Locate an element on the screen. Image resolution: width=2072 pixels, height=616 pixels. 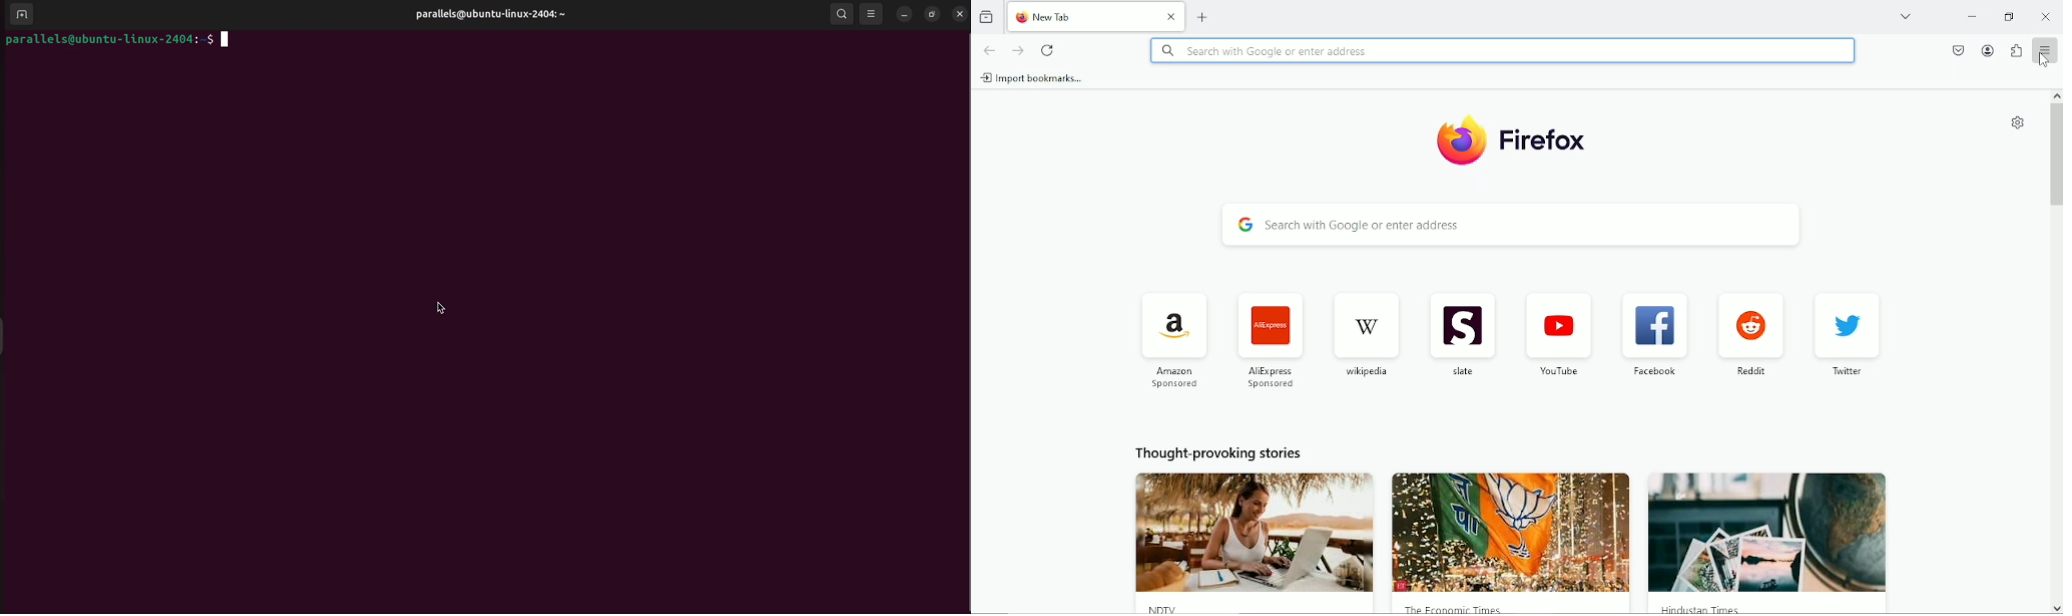
list all tabs is located at coordinates (1903, 16).